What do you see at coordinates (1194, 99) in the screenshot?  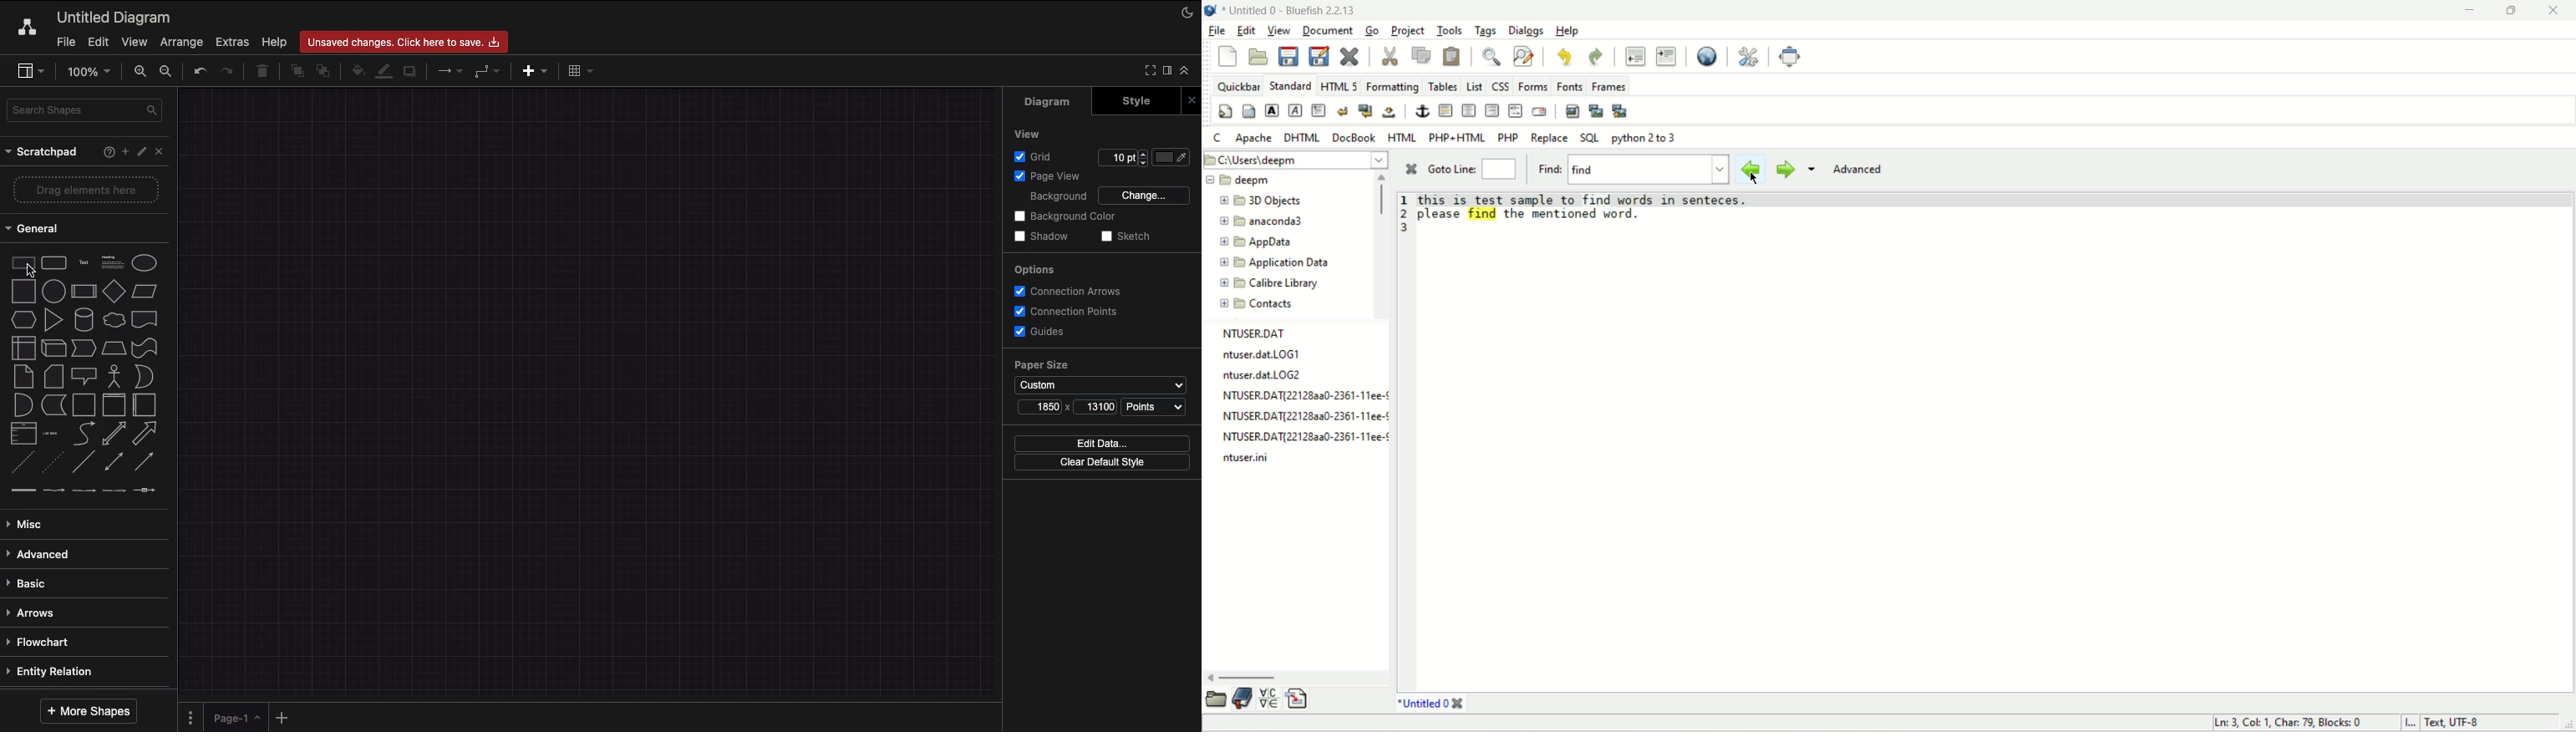 I see `Close` at bounding box center [1194, 99].